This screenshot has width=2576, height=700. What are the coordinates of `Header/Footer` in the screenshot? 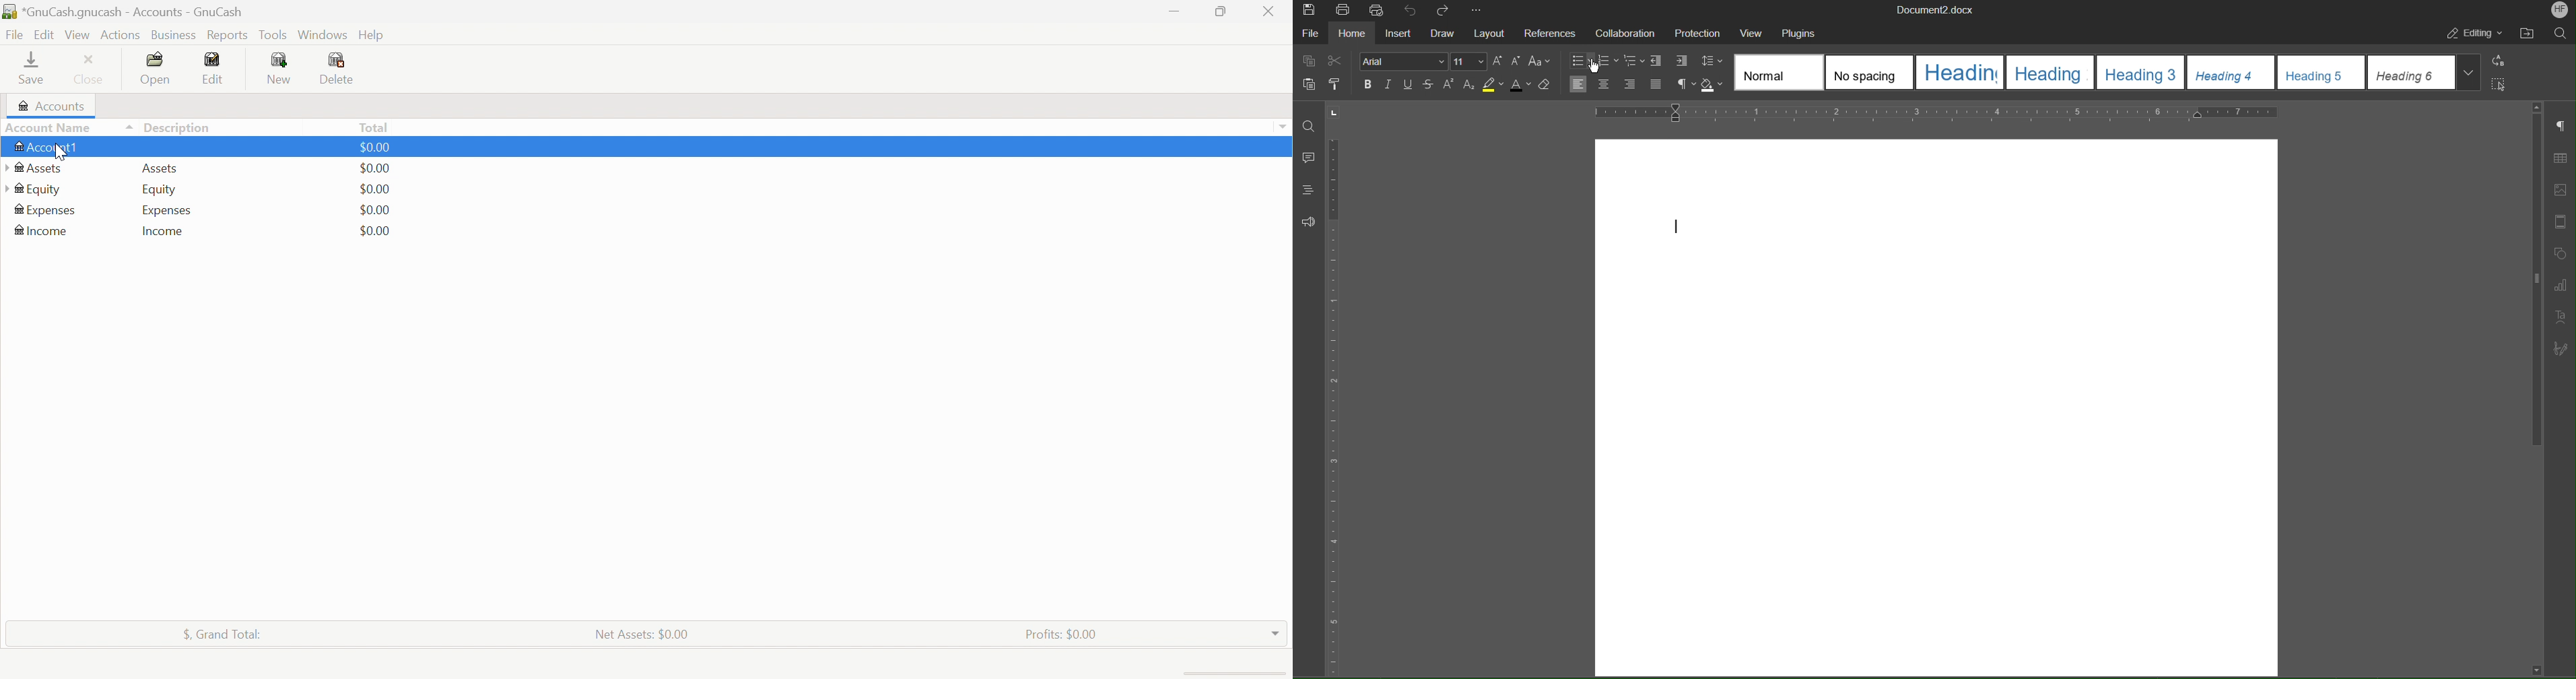 It's located at (2556, 221).